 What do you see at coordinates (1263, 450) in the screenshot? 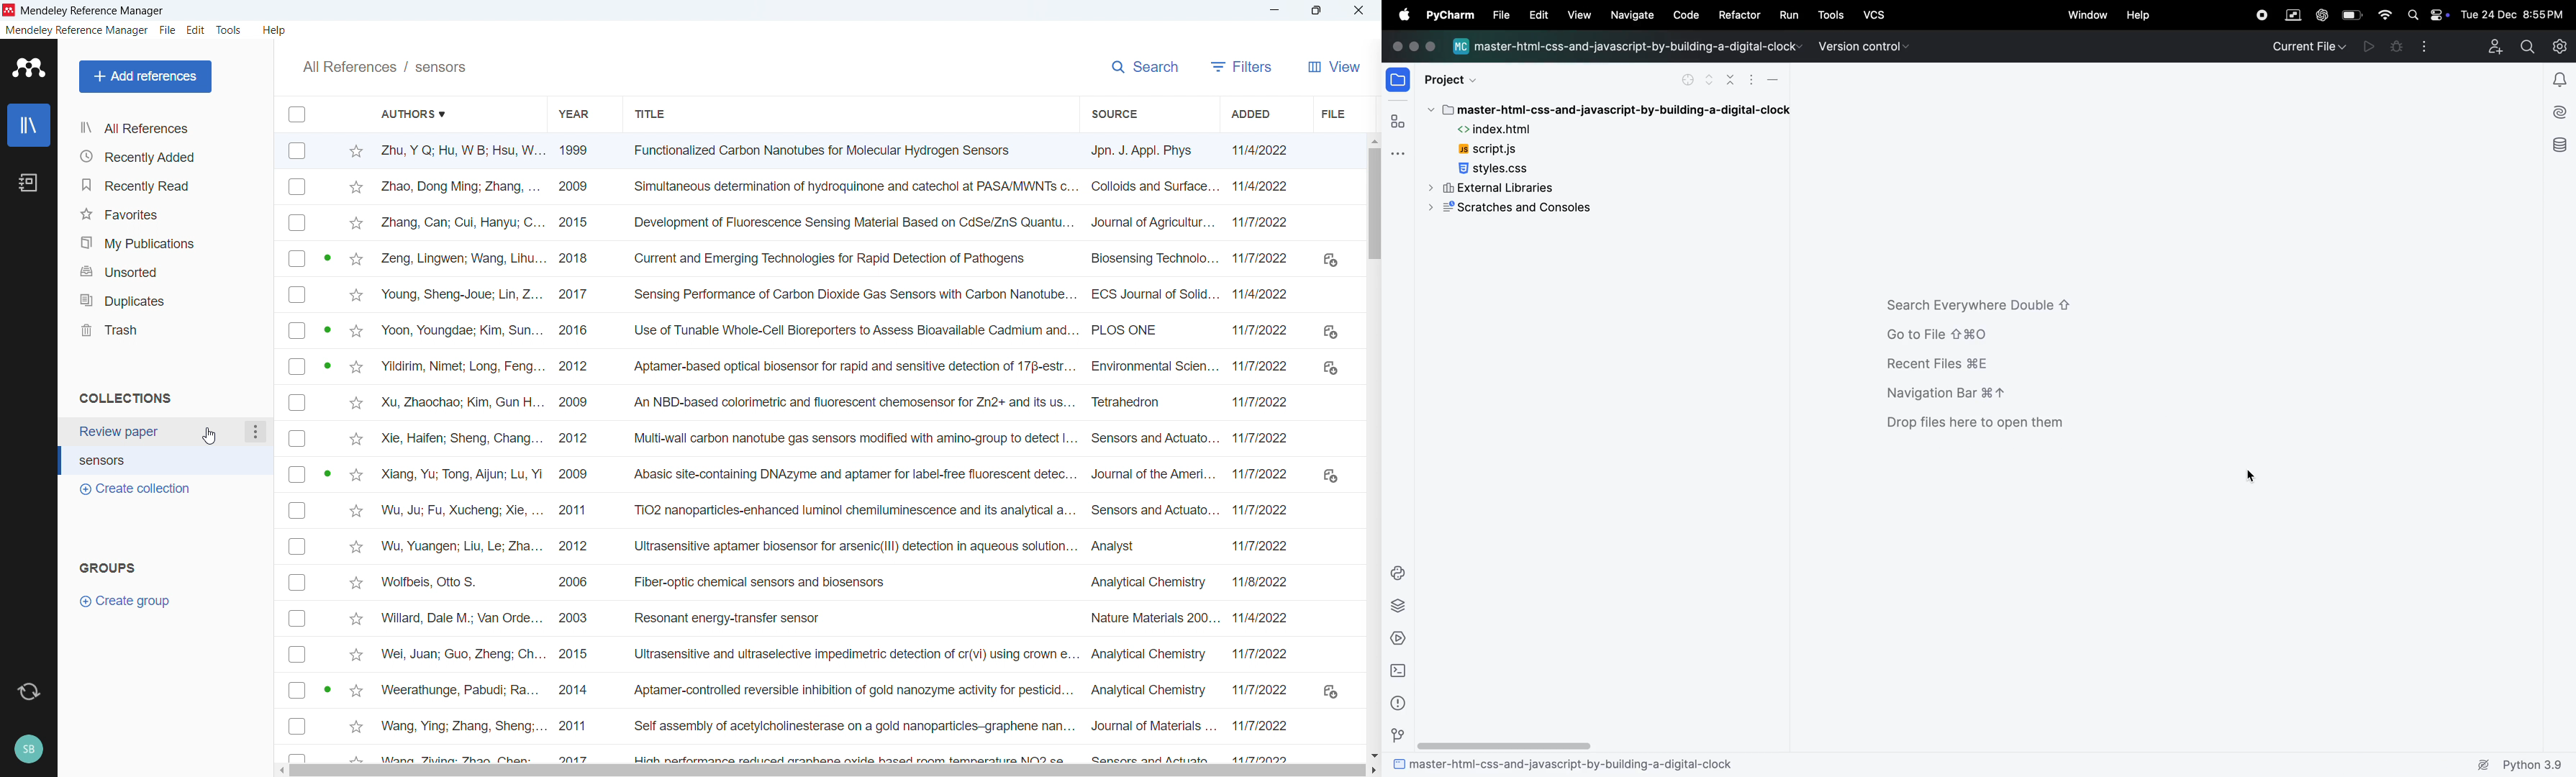
I see `Date of addition of individual entries ` at bounding box center [1263, 450].